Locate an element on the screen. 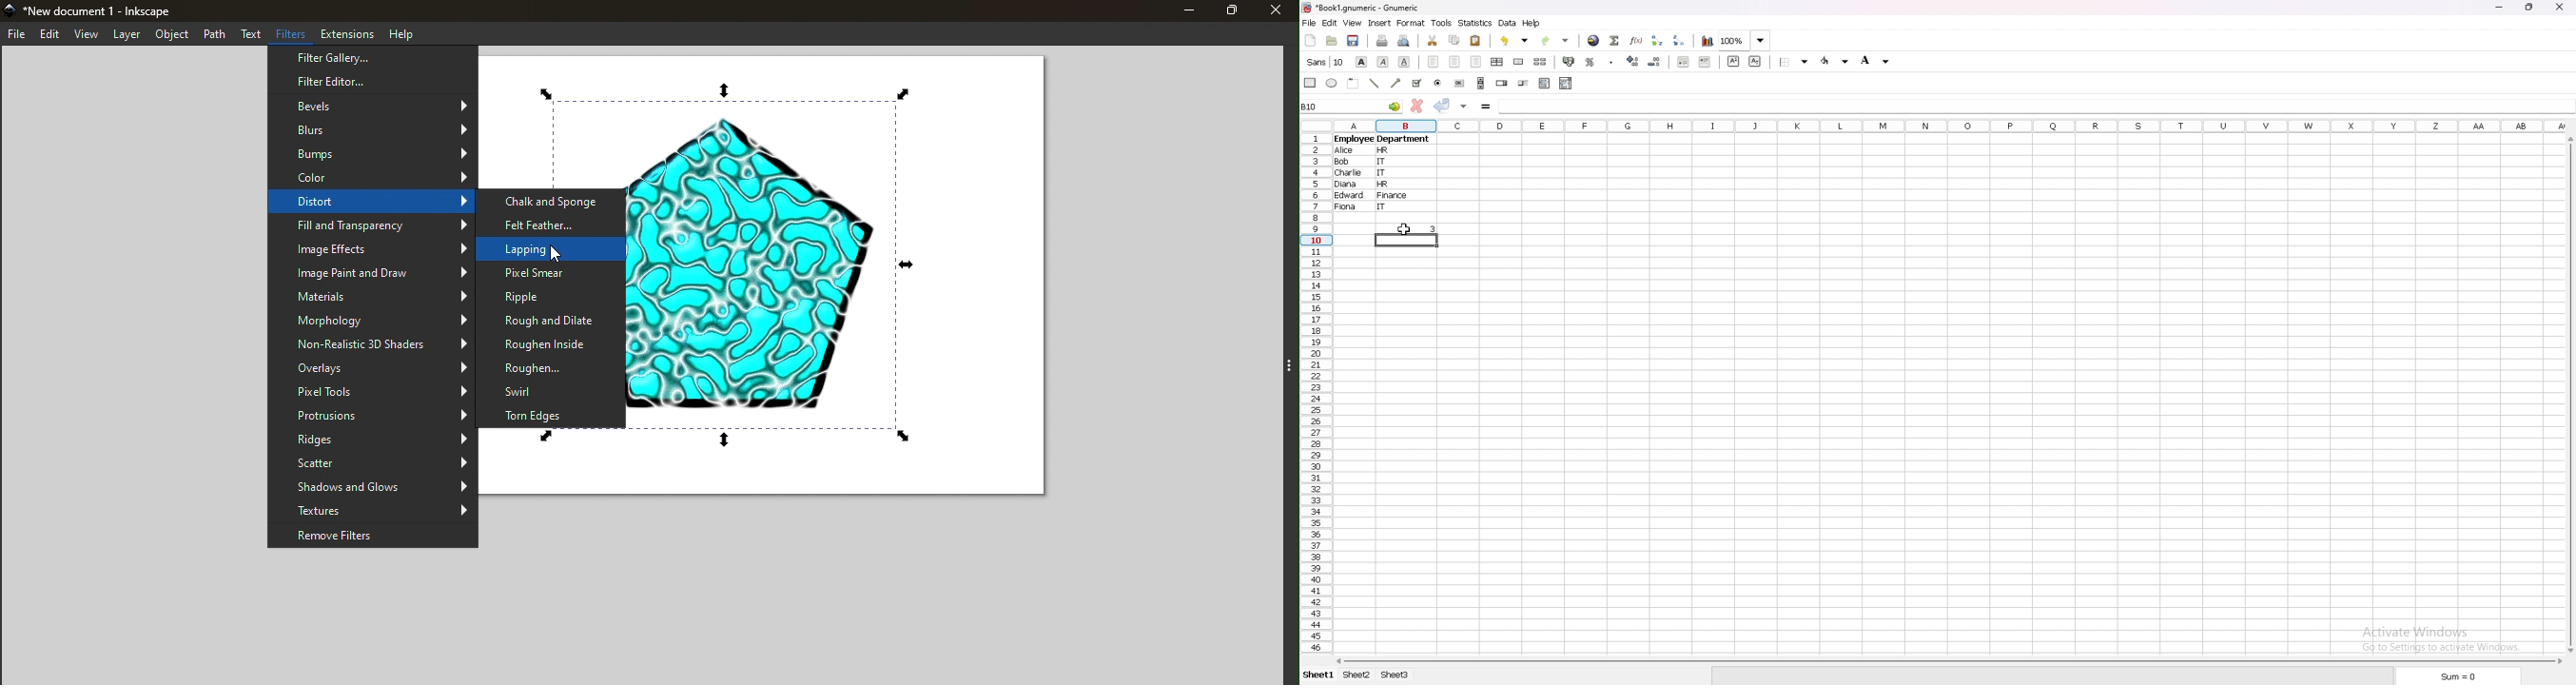 The height and width of the screenshot is (700, 2576). cell input is located at coordinates (2031, 105).